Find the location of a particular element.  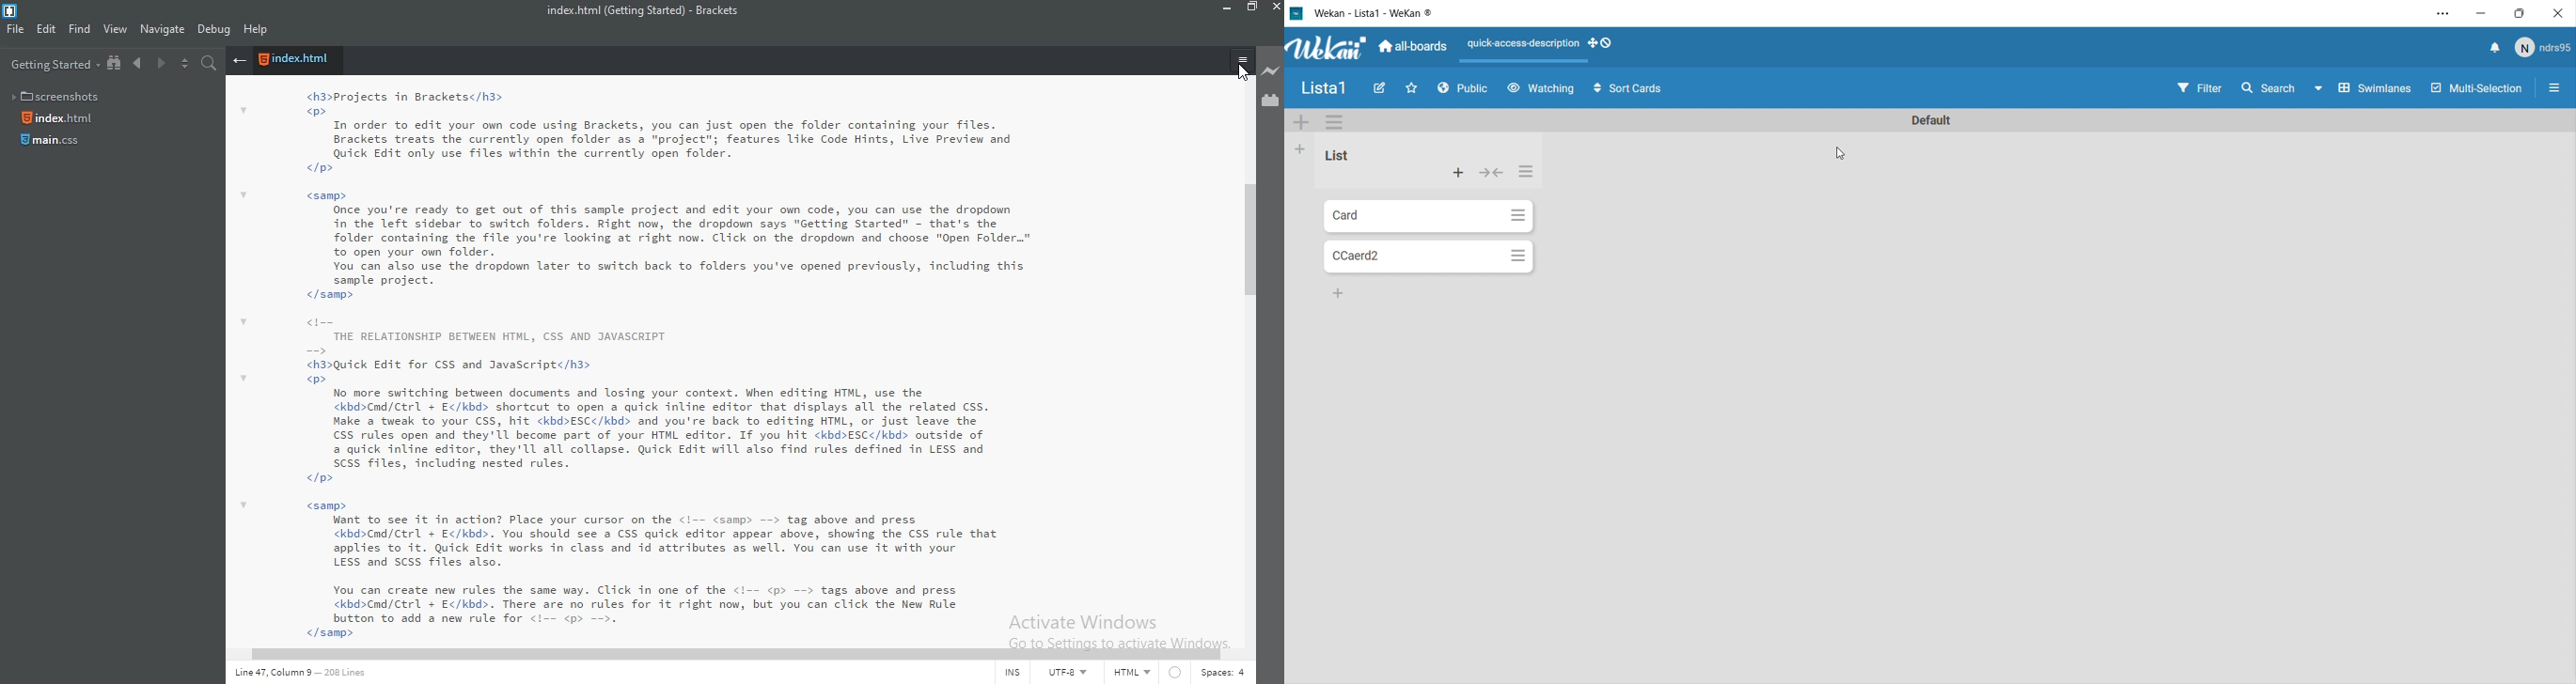

live code data is located at coordinates (311, 676).